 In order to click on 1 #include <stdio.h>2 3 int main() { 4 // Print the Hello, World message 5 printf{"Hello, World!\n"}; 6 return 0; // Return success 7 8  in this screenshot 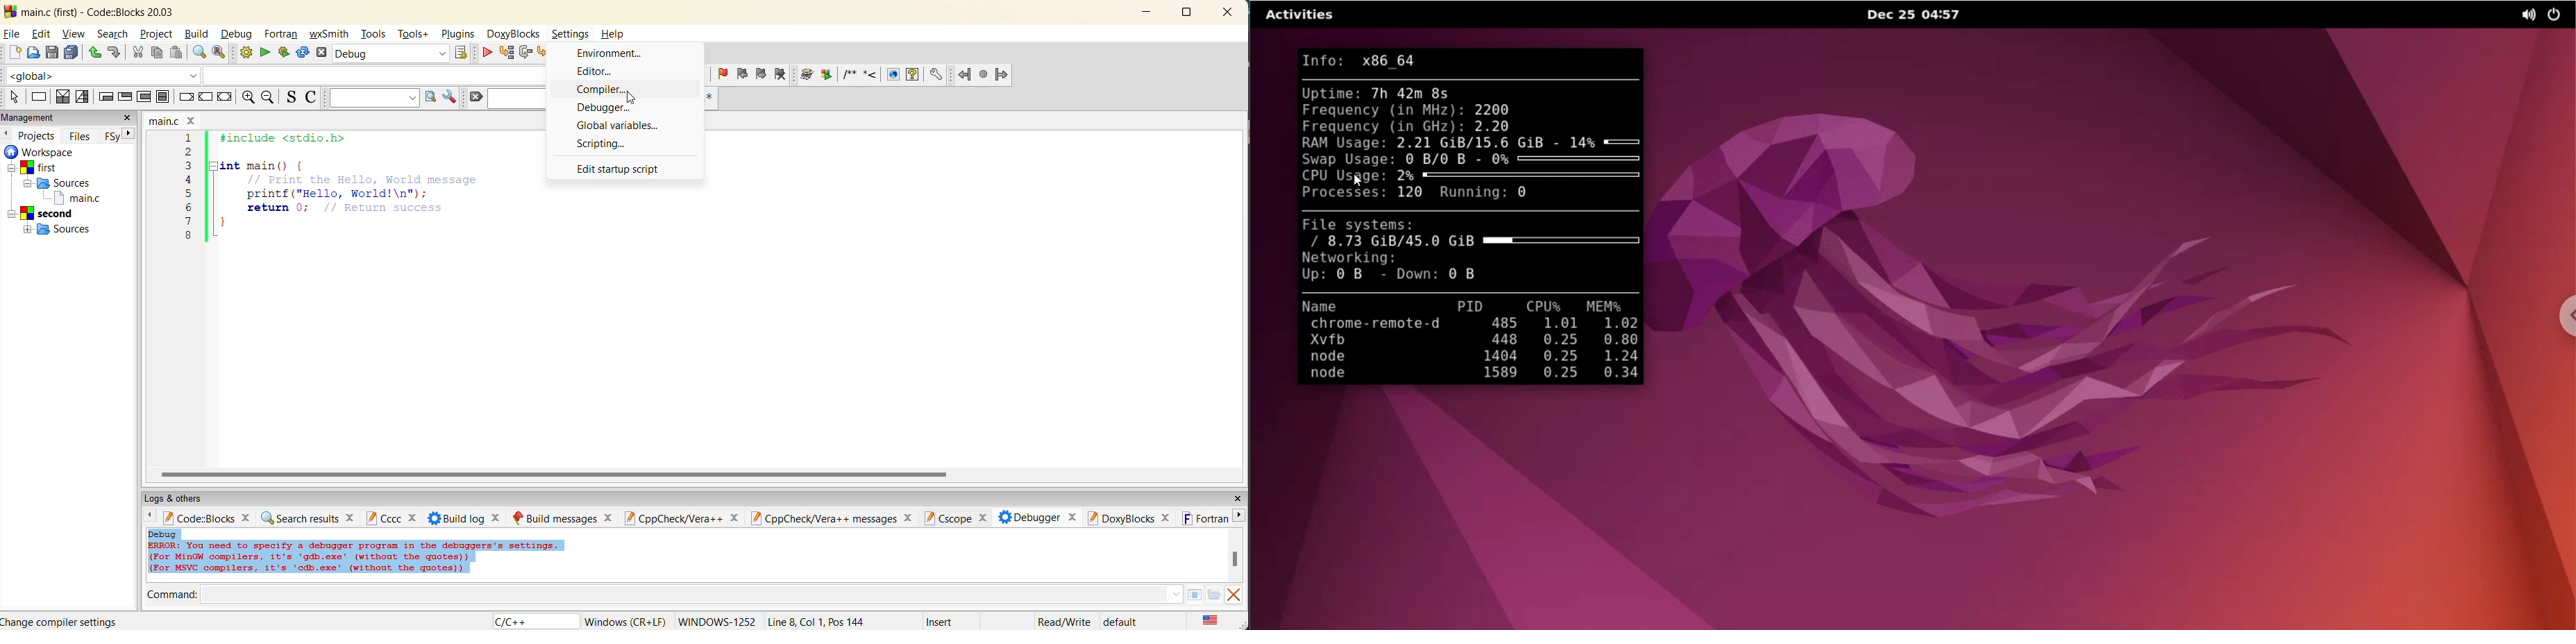, I will do `click(350, 196)`.